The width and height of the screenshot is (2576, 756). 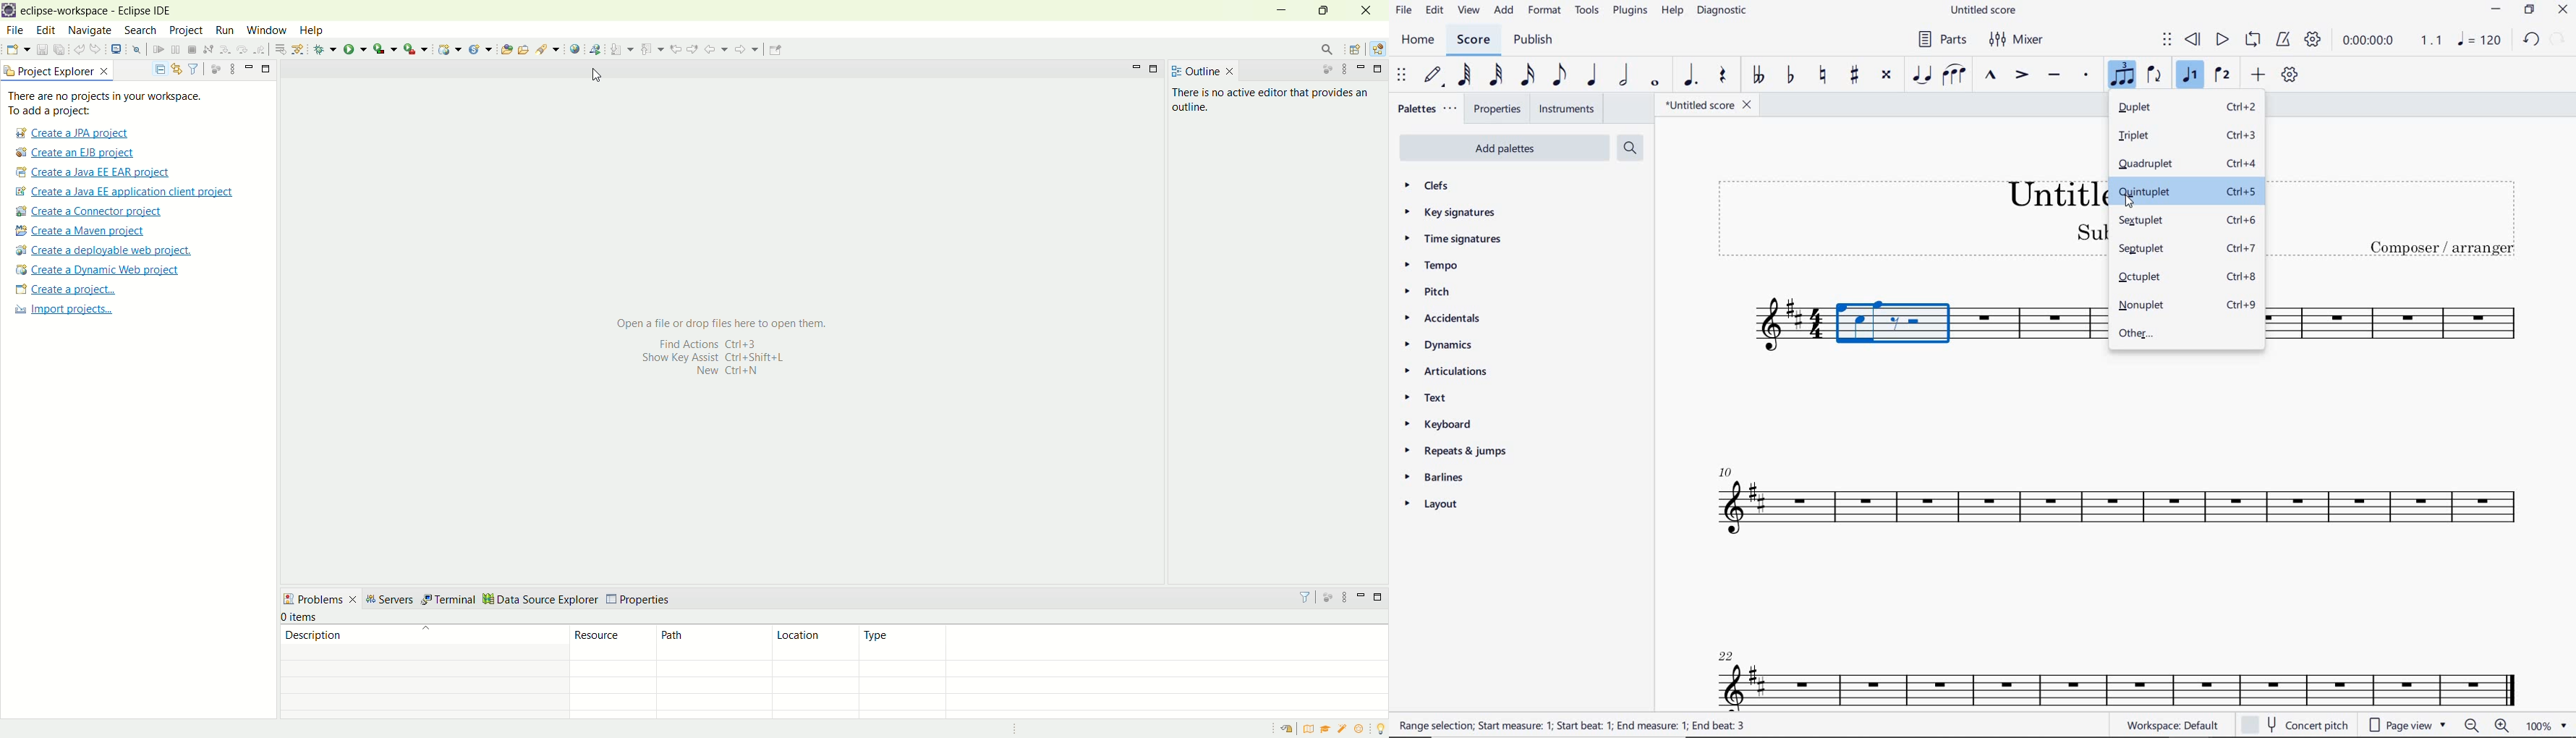 What do you see at coordinates (115, 49) in the screenshot?
I see `open a terminal` at bounding box center [115, 49].